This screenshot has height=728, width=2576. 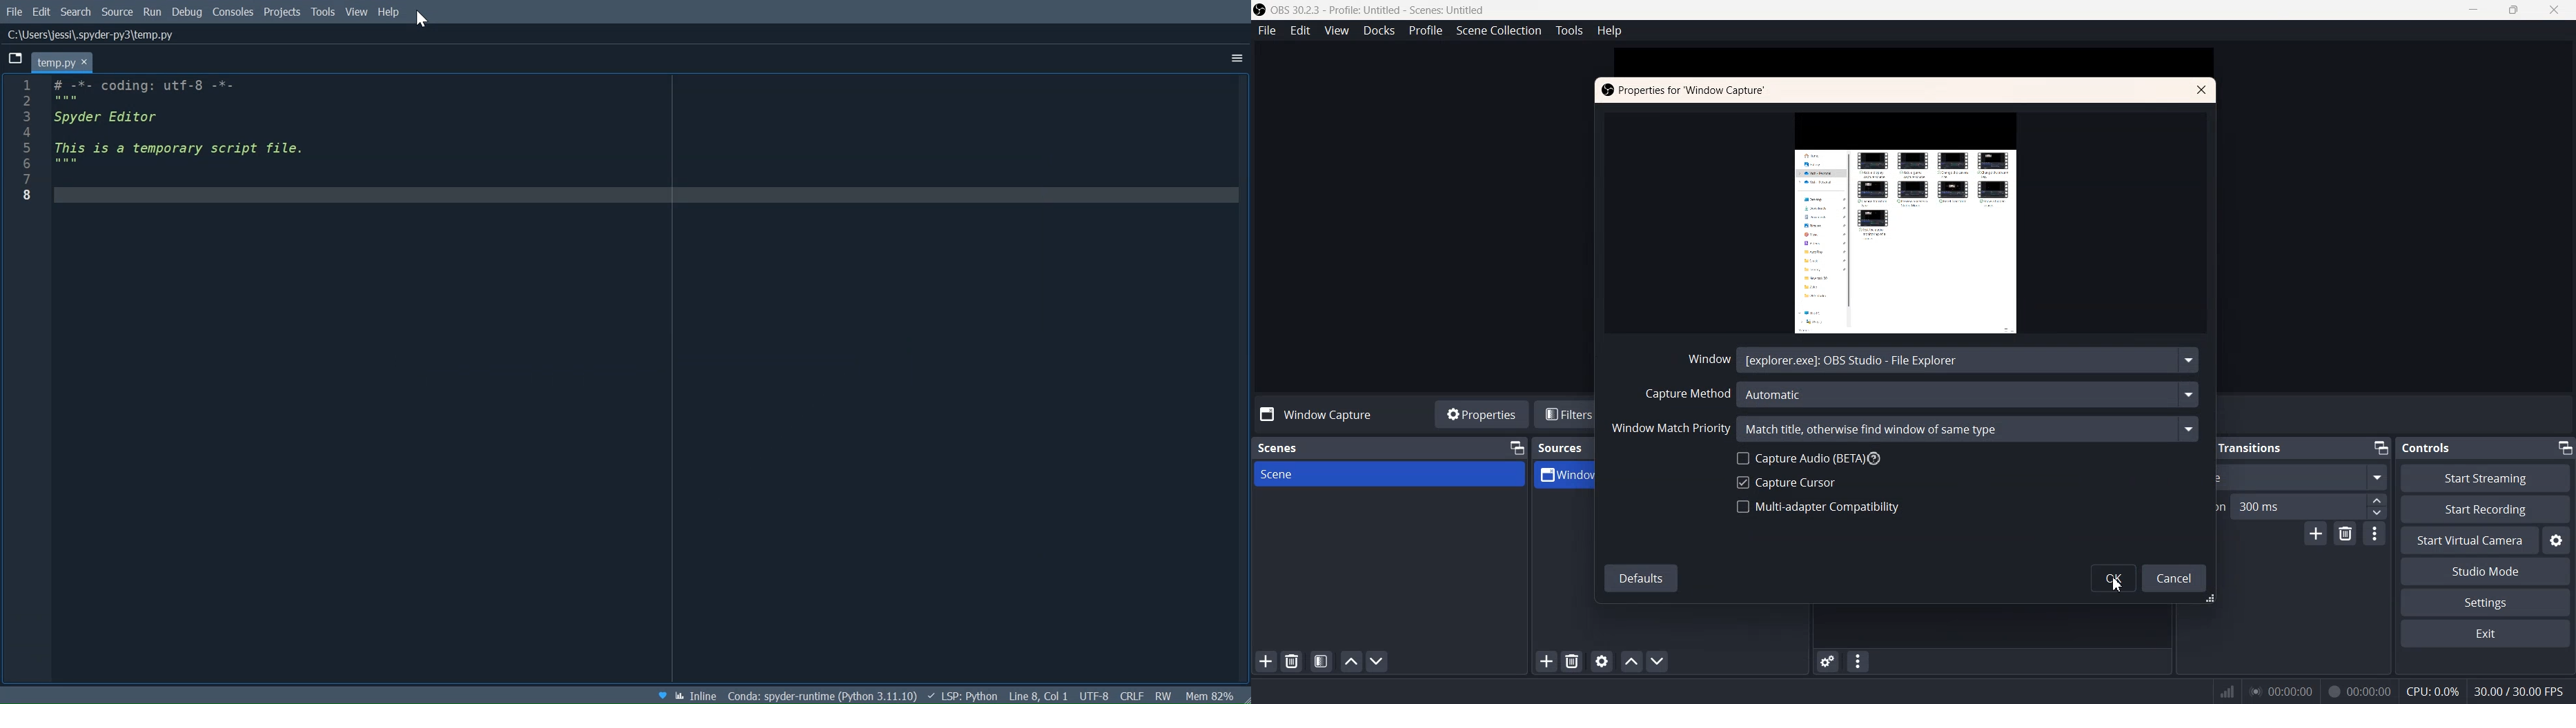 I want to click on Edit, so click(x=41, y=11).